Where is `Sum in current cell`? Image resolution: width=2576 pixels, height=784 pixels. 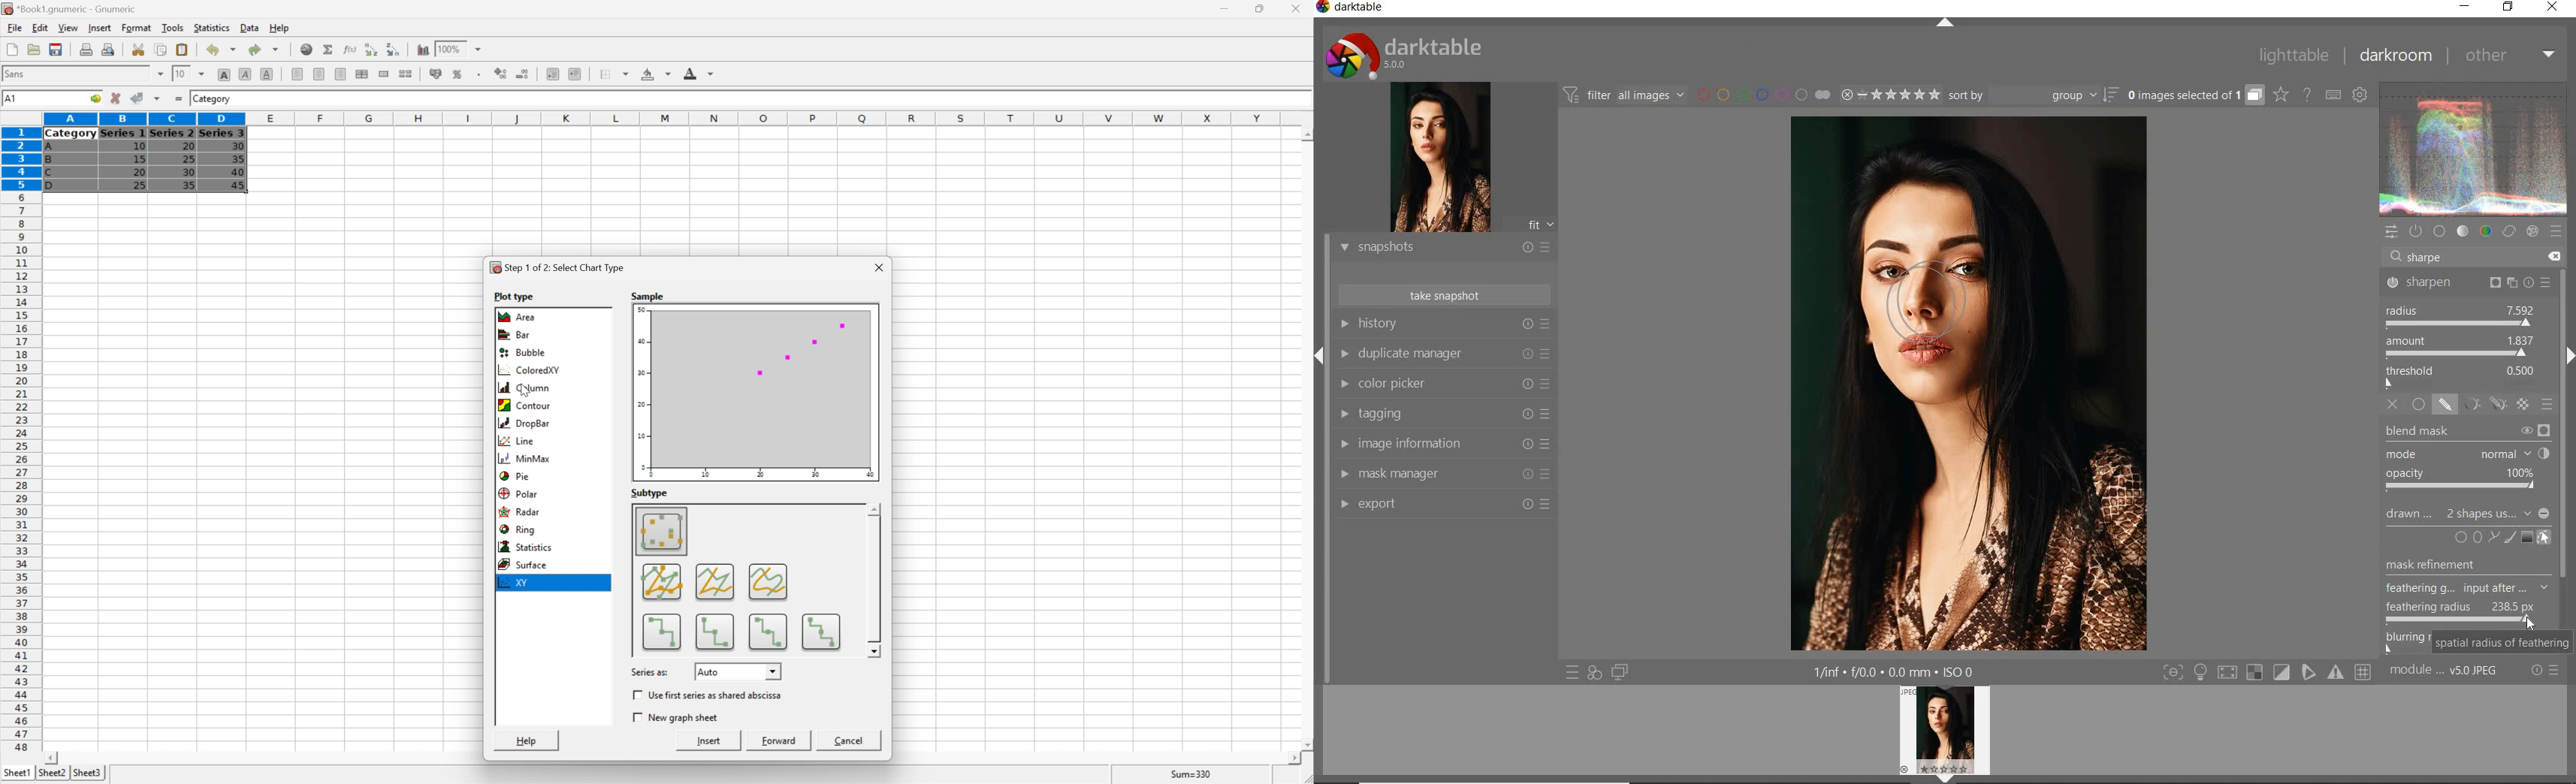
Sum in current cell is located at coordinates (330, 49).